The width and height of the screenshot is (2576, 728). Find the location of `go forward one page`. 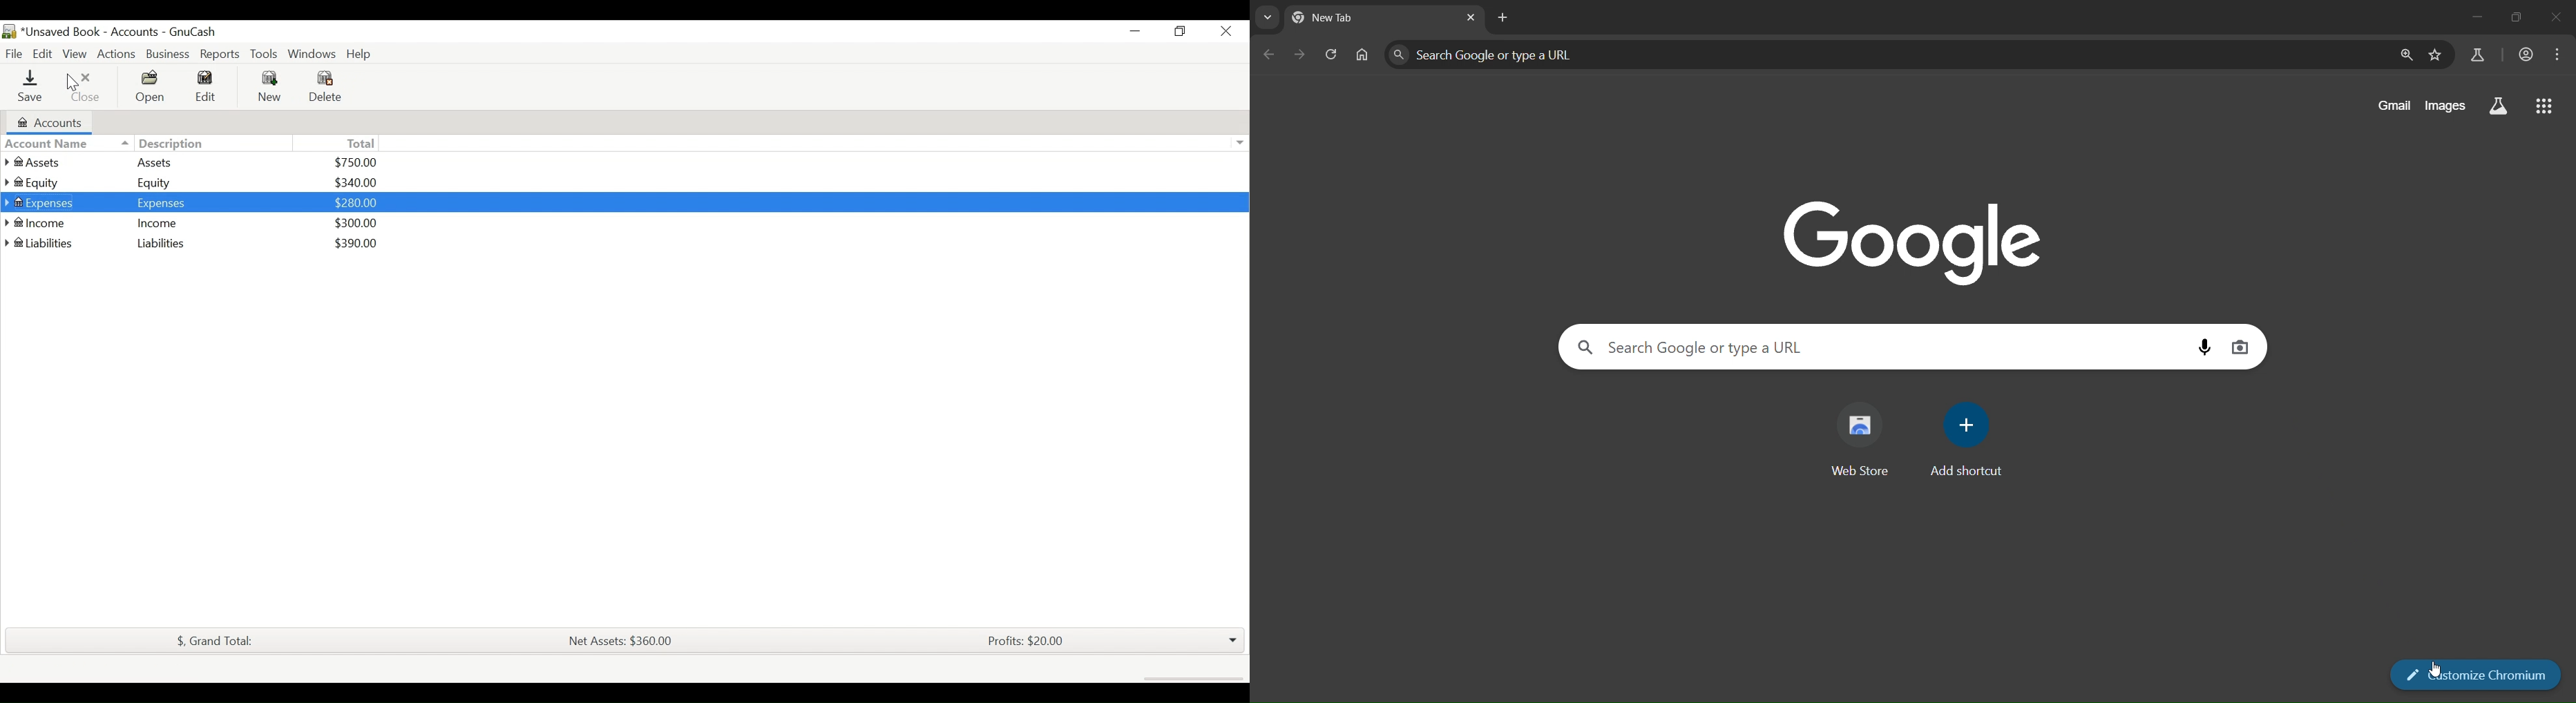

go forward one page is located at coordinates (1299, 56).